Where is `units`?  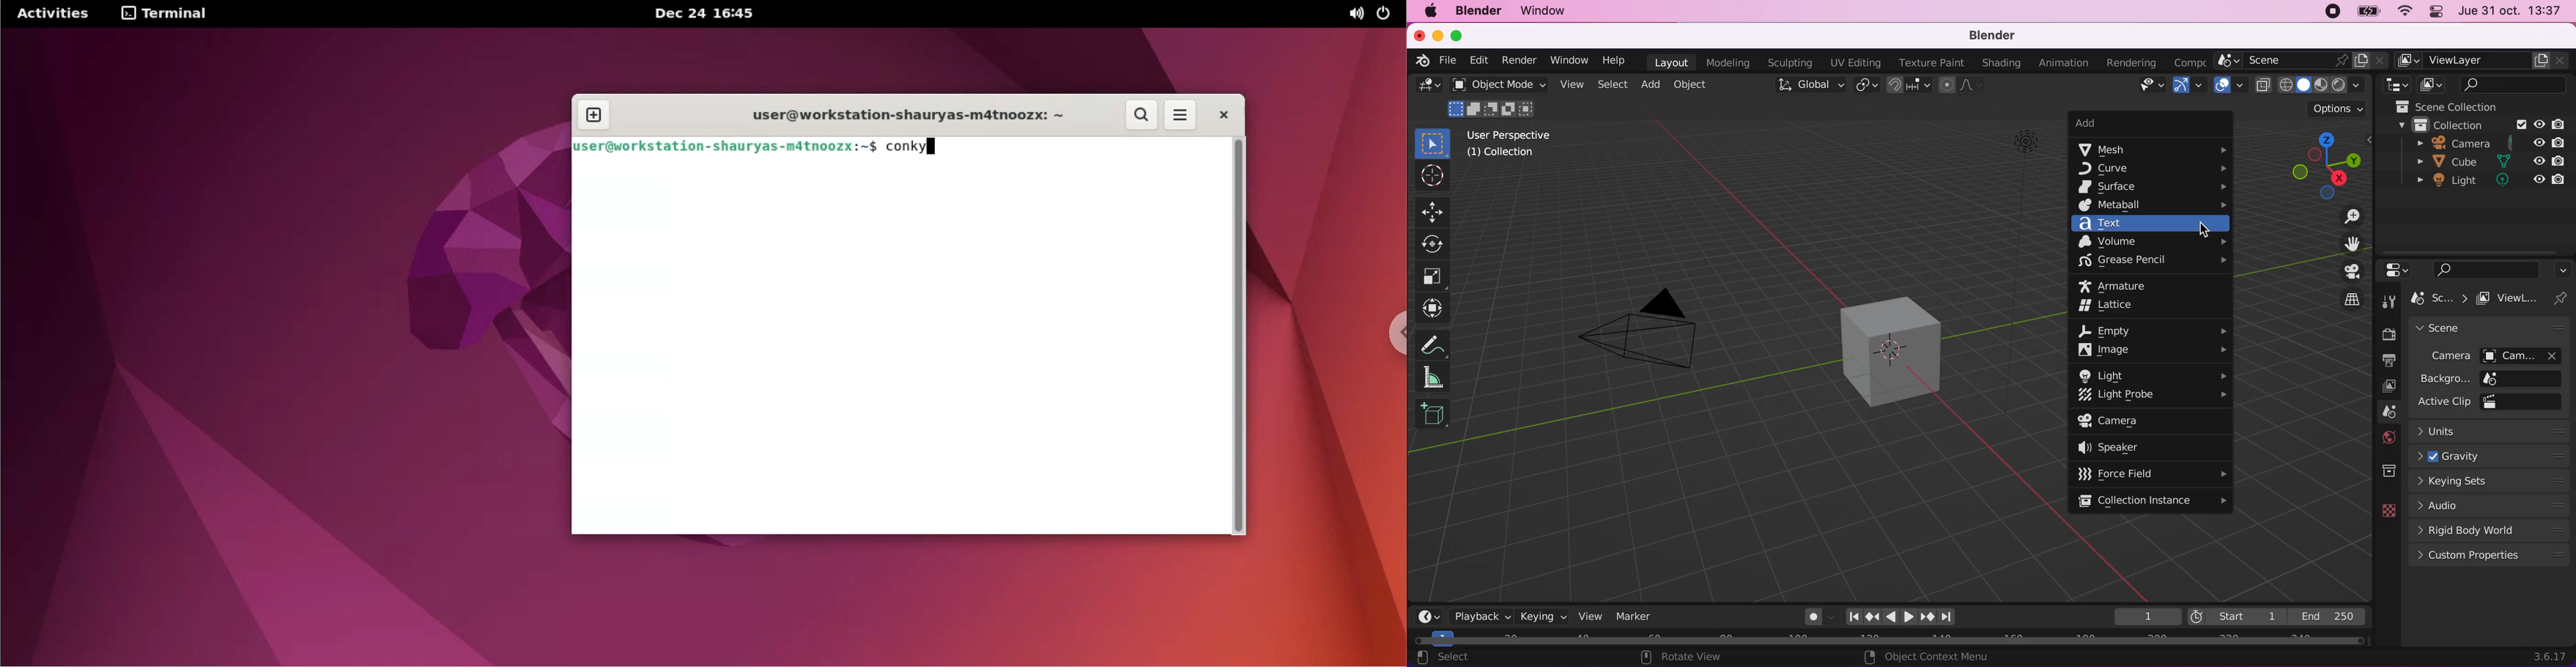
units is located at coordinates (2492, 430).